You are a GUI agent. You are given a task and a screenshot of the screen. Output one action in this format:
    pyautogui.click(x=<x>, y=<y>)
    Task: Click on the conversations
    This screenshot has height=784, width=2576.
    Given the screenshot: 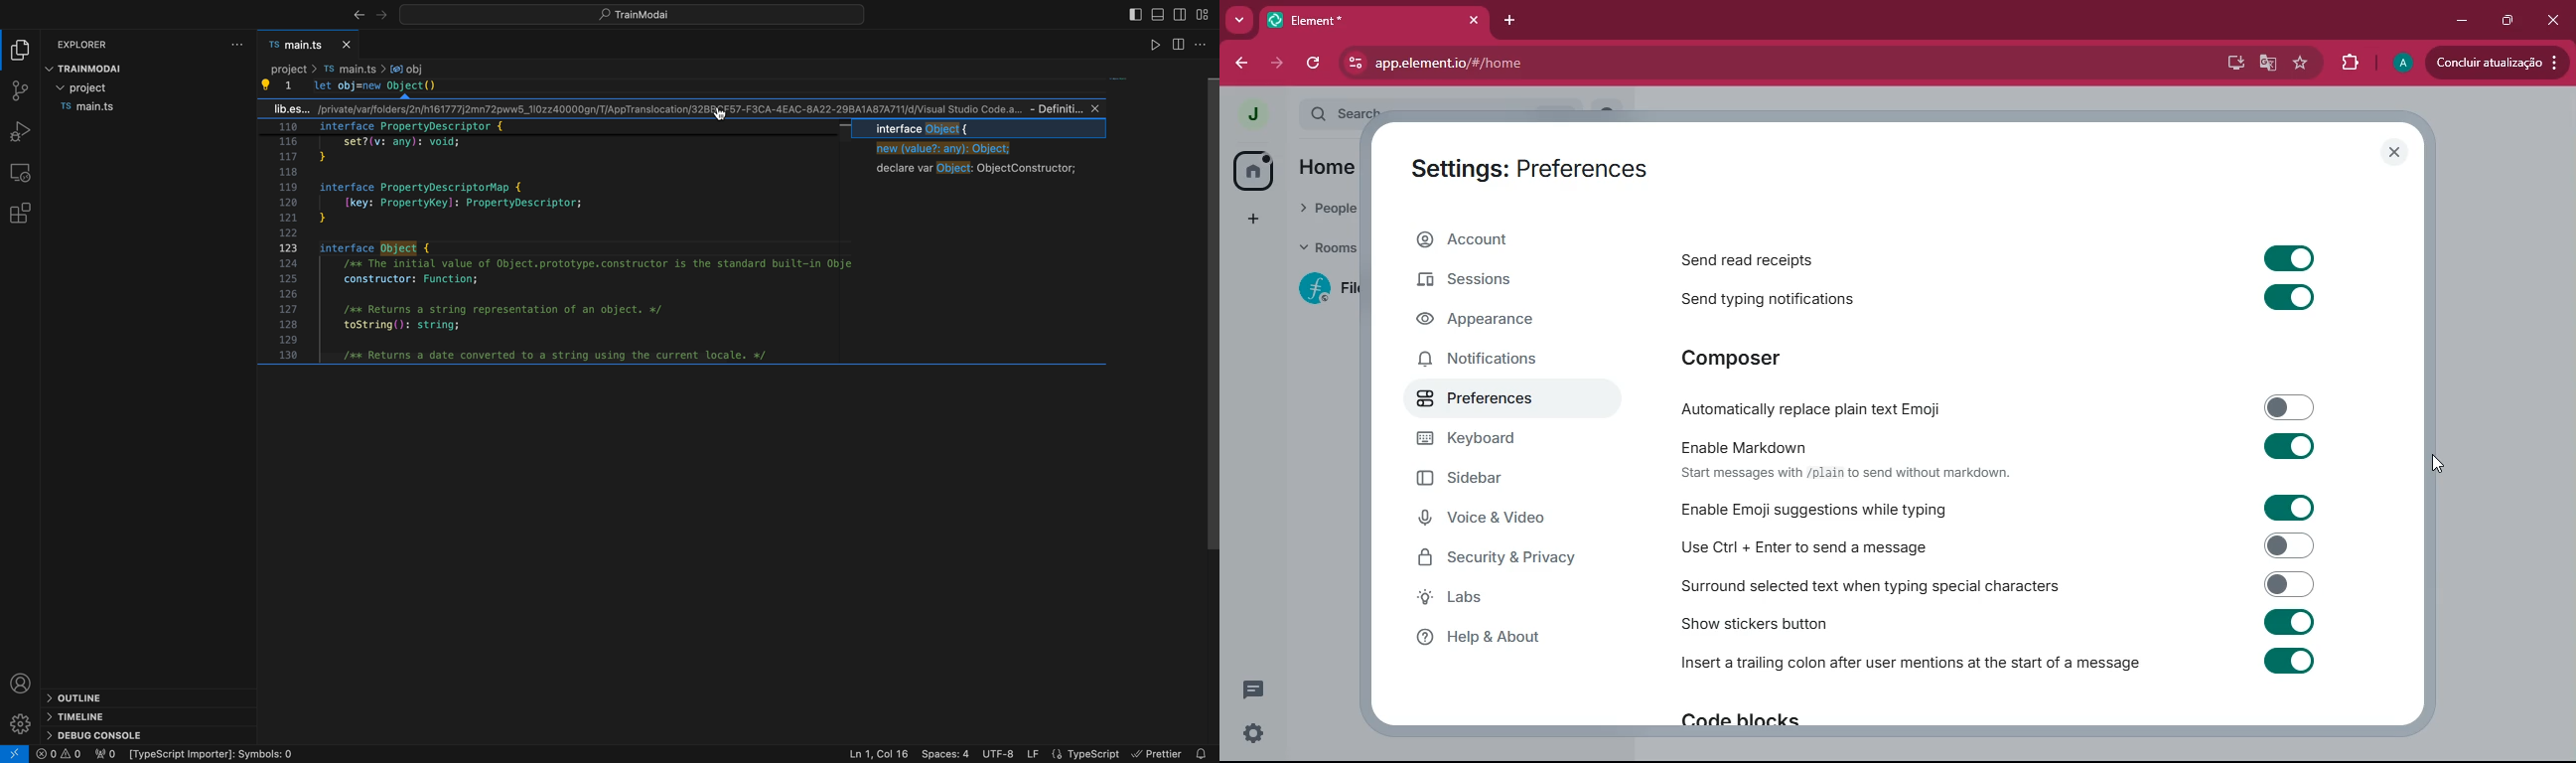 What is the action you would take?
    pyautogui.click(x=1250, y=689)
    